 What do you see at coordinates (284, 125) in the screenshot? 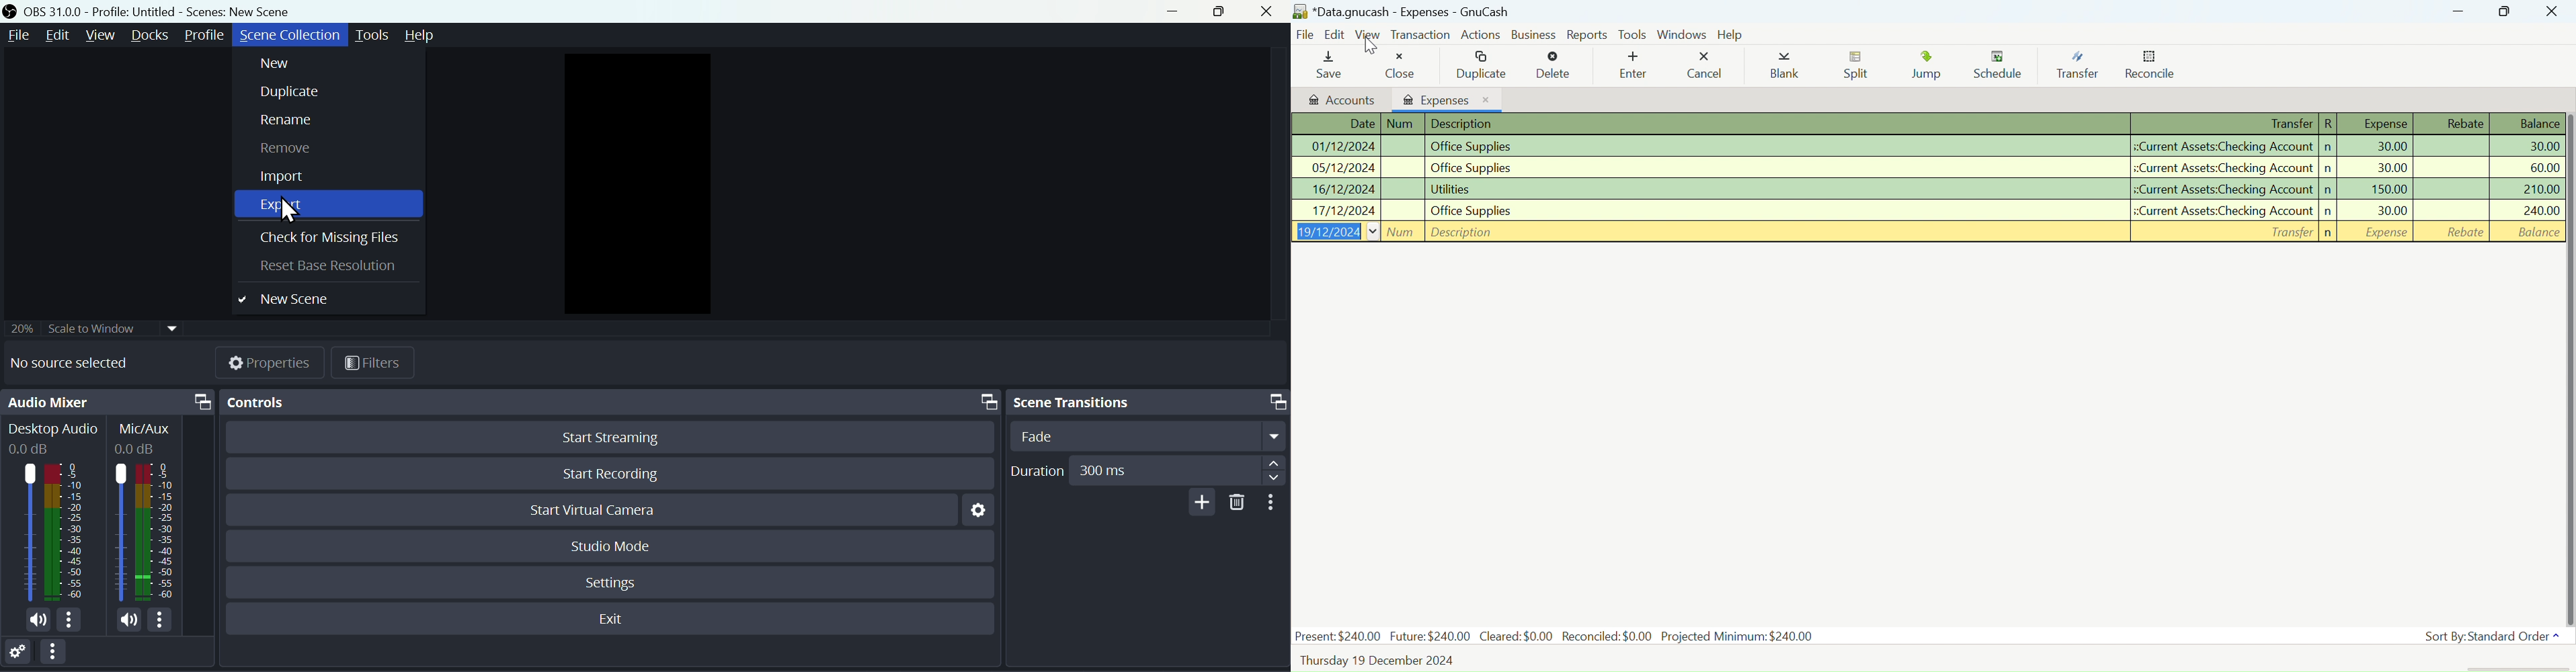
I see `Rename` at bounding box center [284, 125].